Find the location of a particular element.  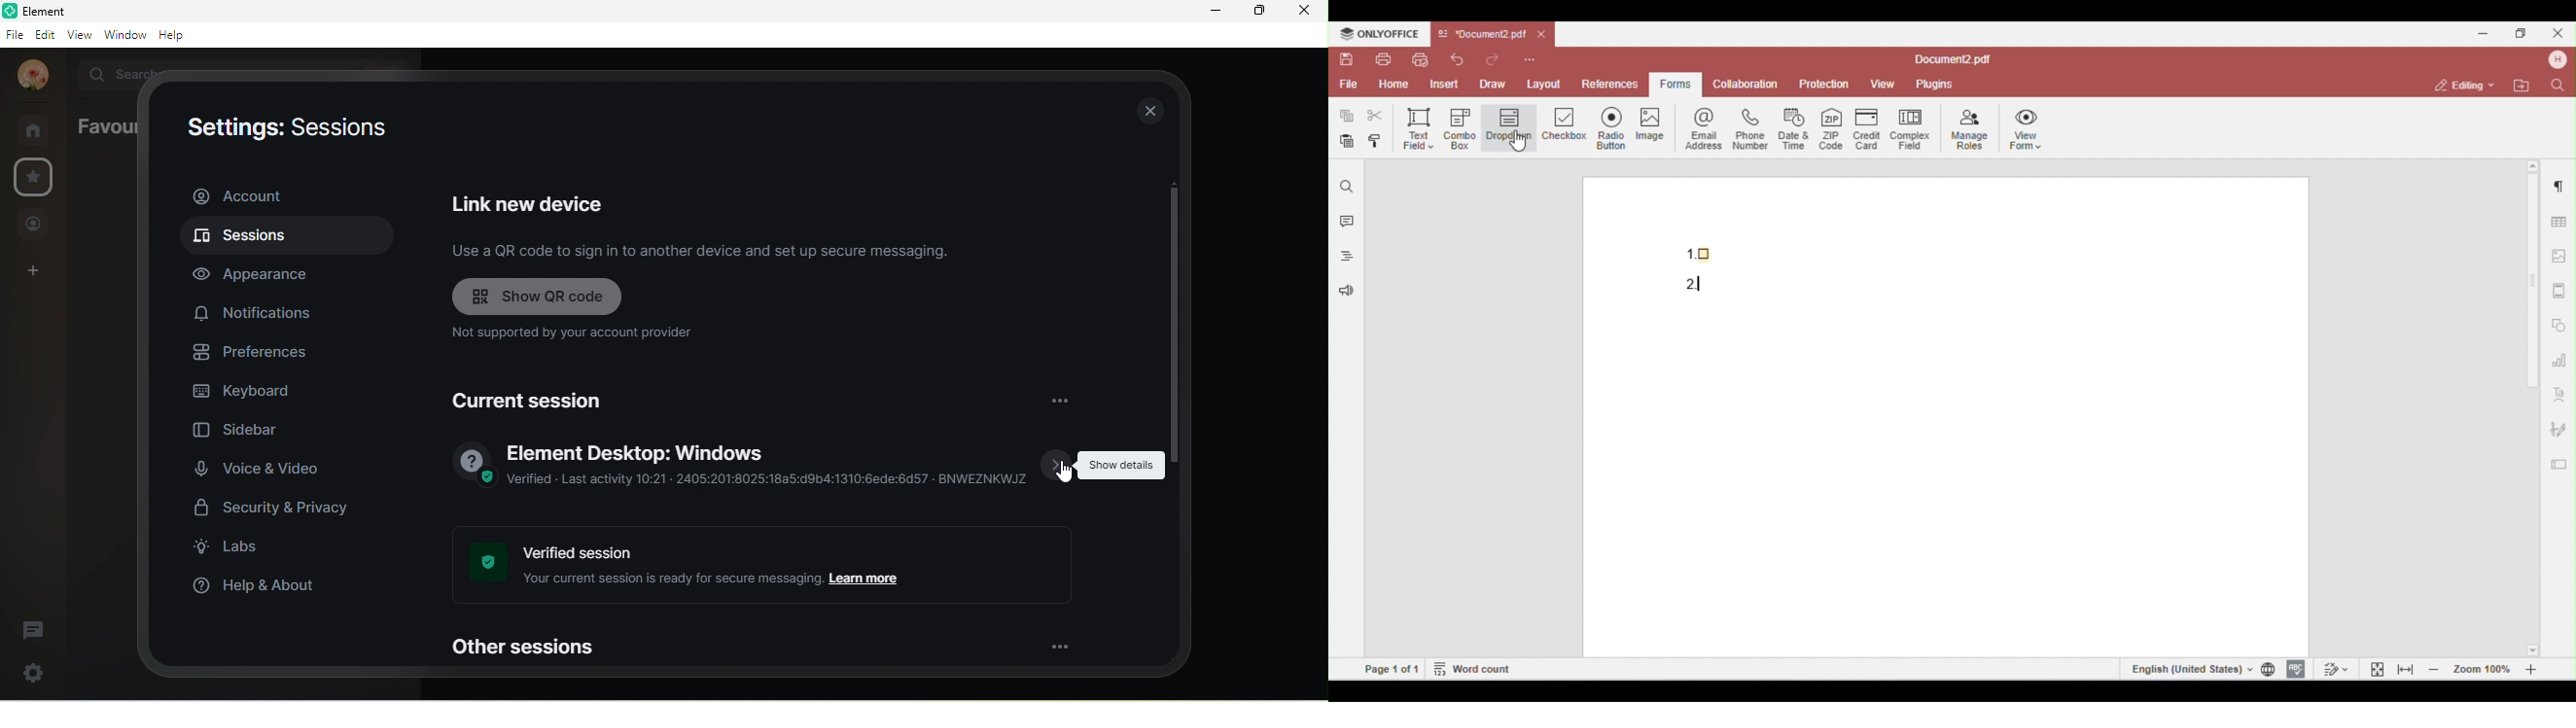

notification is located at coordinates (258, 311).